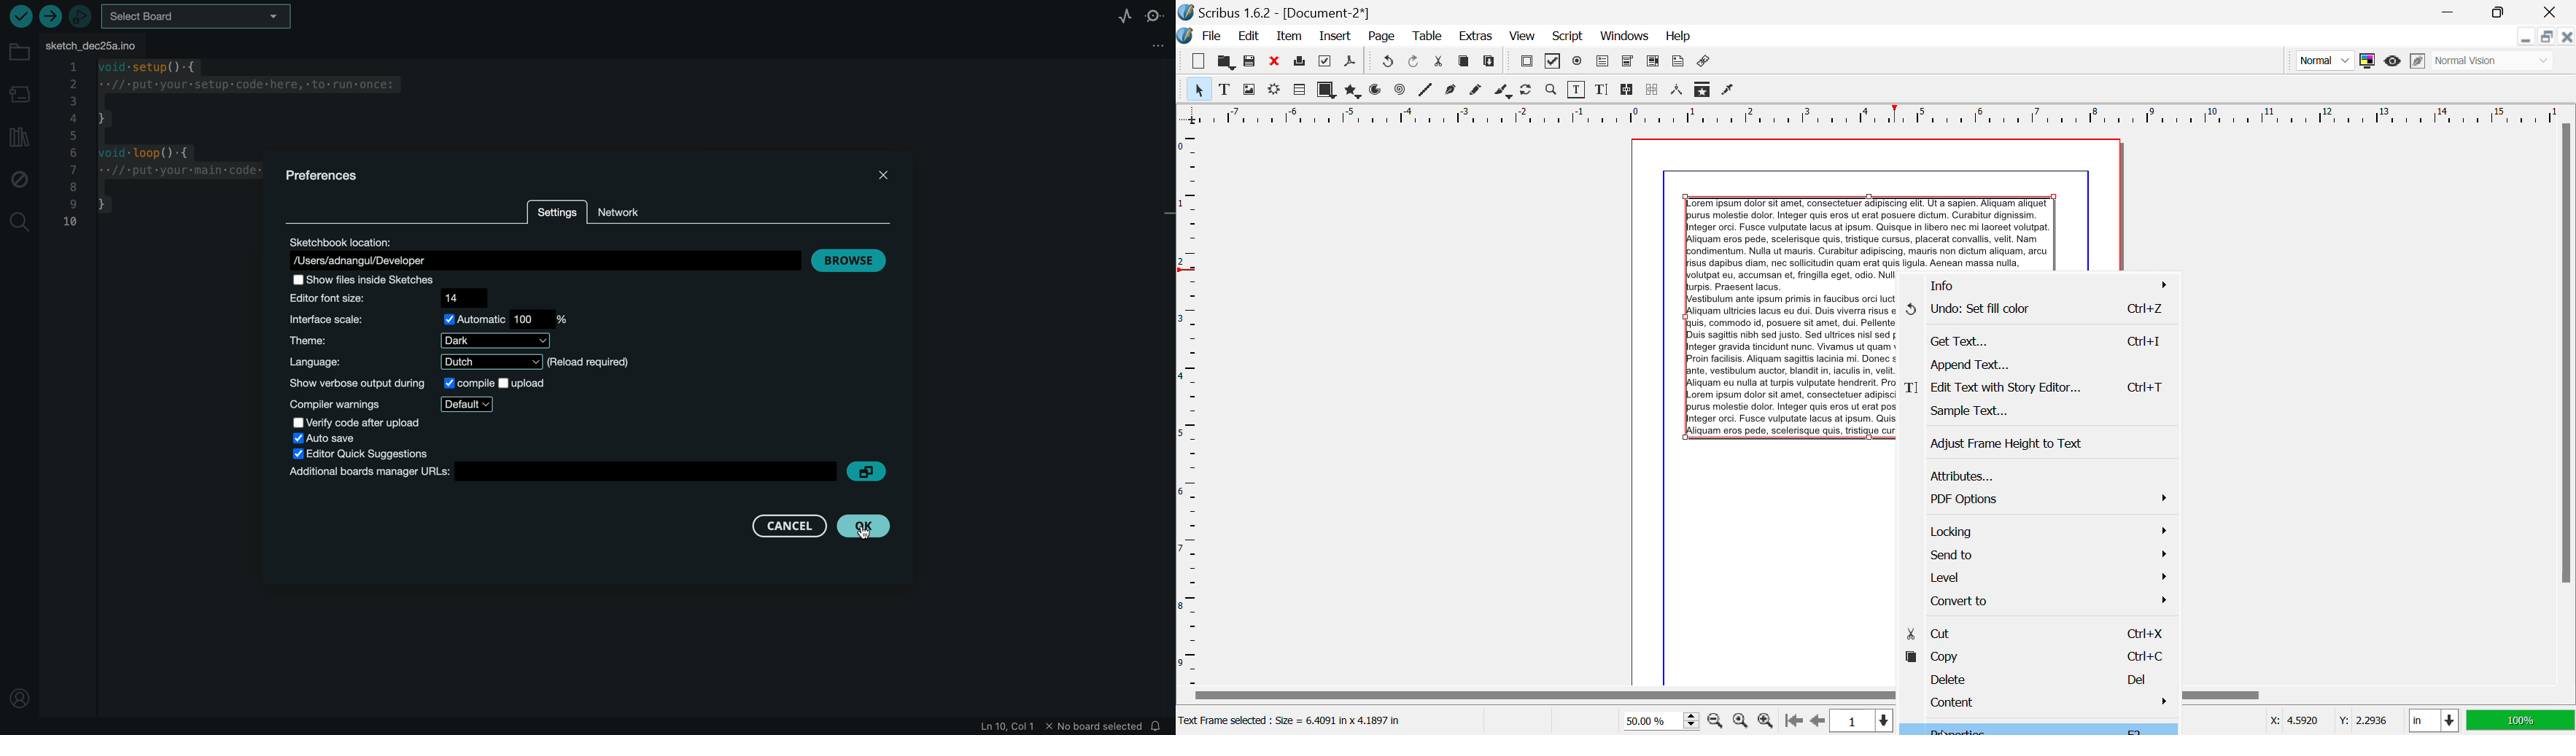 Image resolution: width=2576 pixels, height=756 pixels. What do you see at coordinates (1452, 90) in the screenshot?
I see `Bezier Curve` at bounding box center [1452, 90].